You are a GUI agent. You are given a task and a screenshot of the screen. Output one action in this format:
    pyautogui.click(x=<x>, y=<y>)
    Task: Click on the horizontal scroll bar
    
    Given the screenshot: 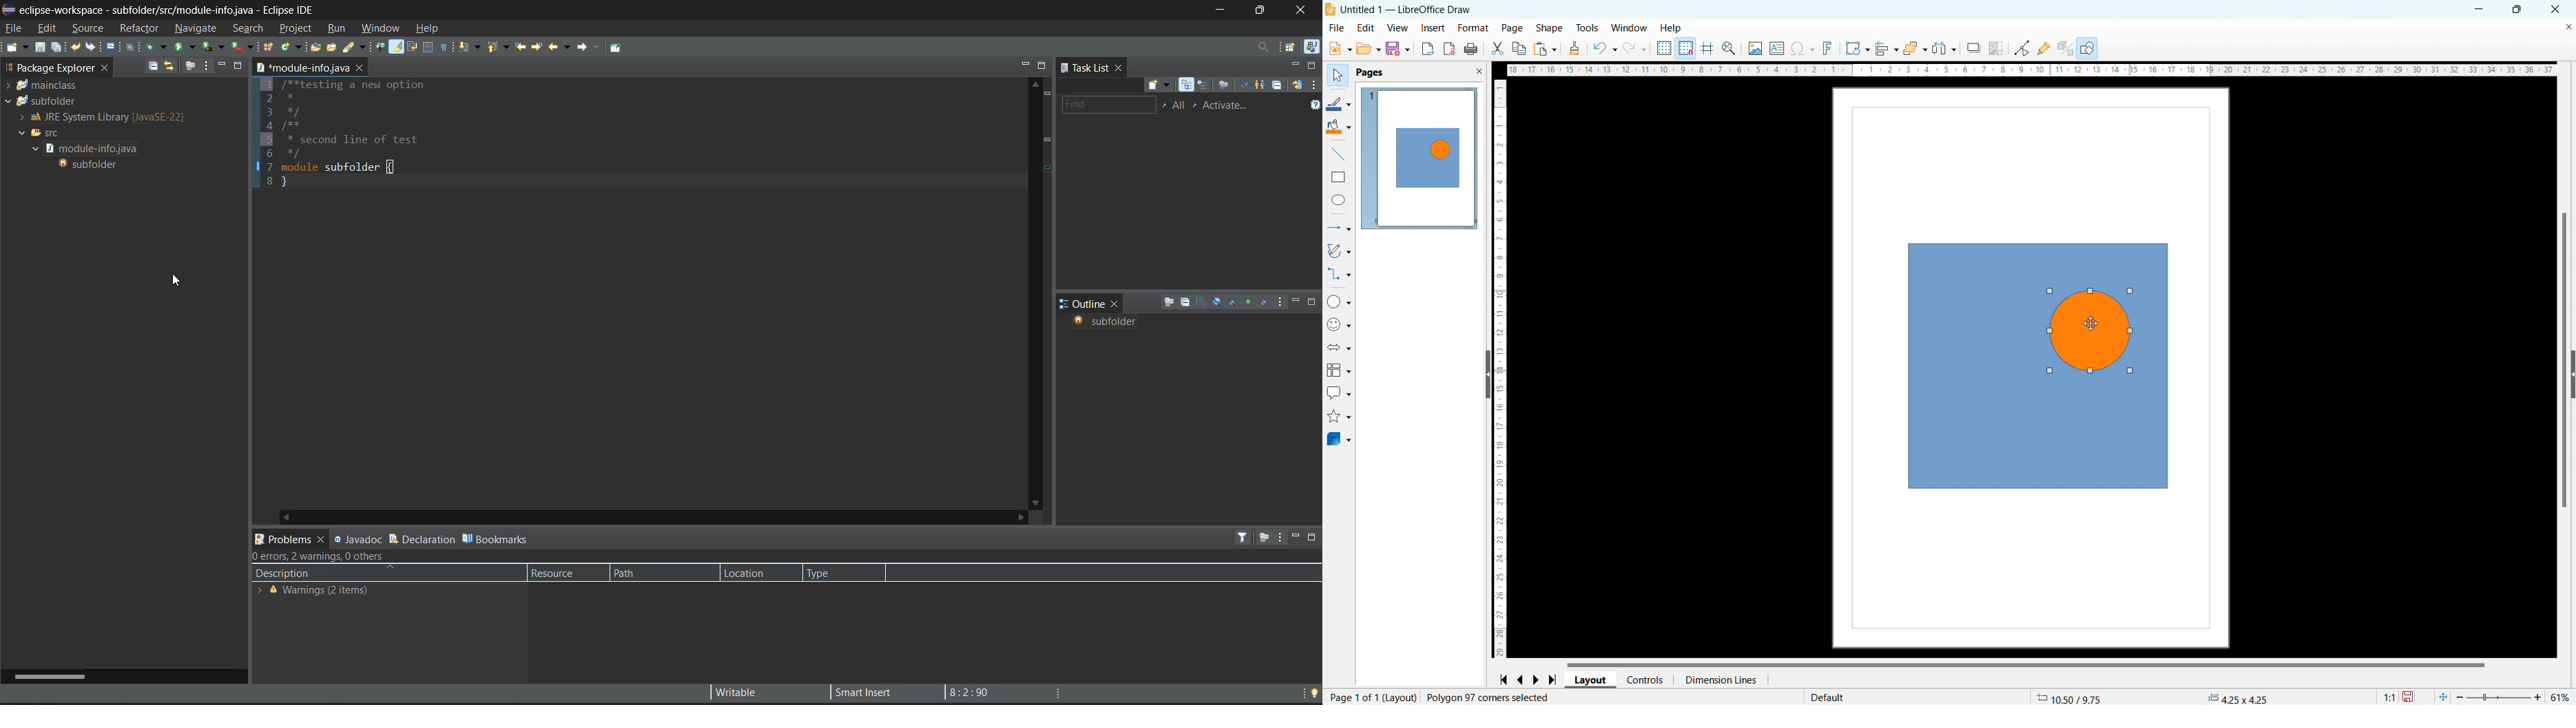 What is the action you would take?
    pyautogui.click(x=46, y=676)
    